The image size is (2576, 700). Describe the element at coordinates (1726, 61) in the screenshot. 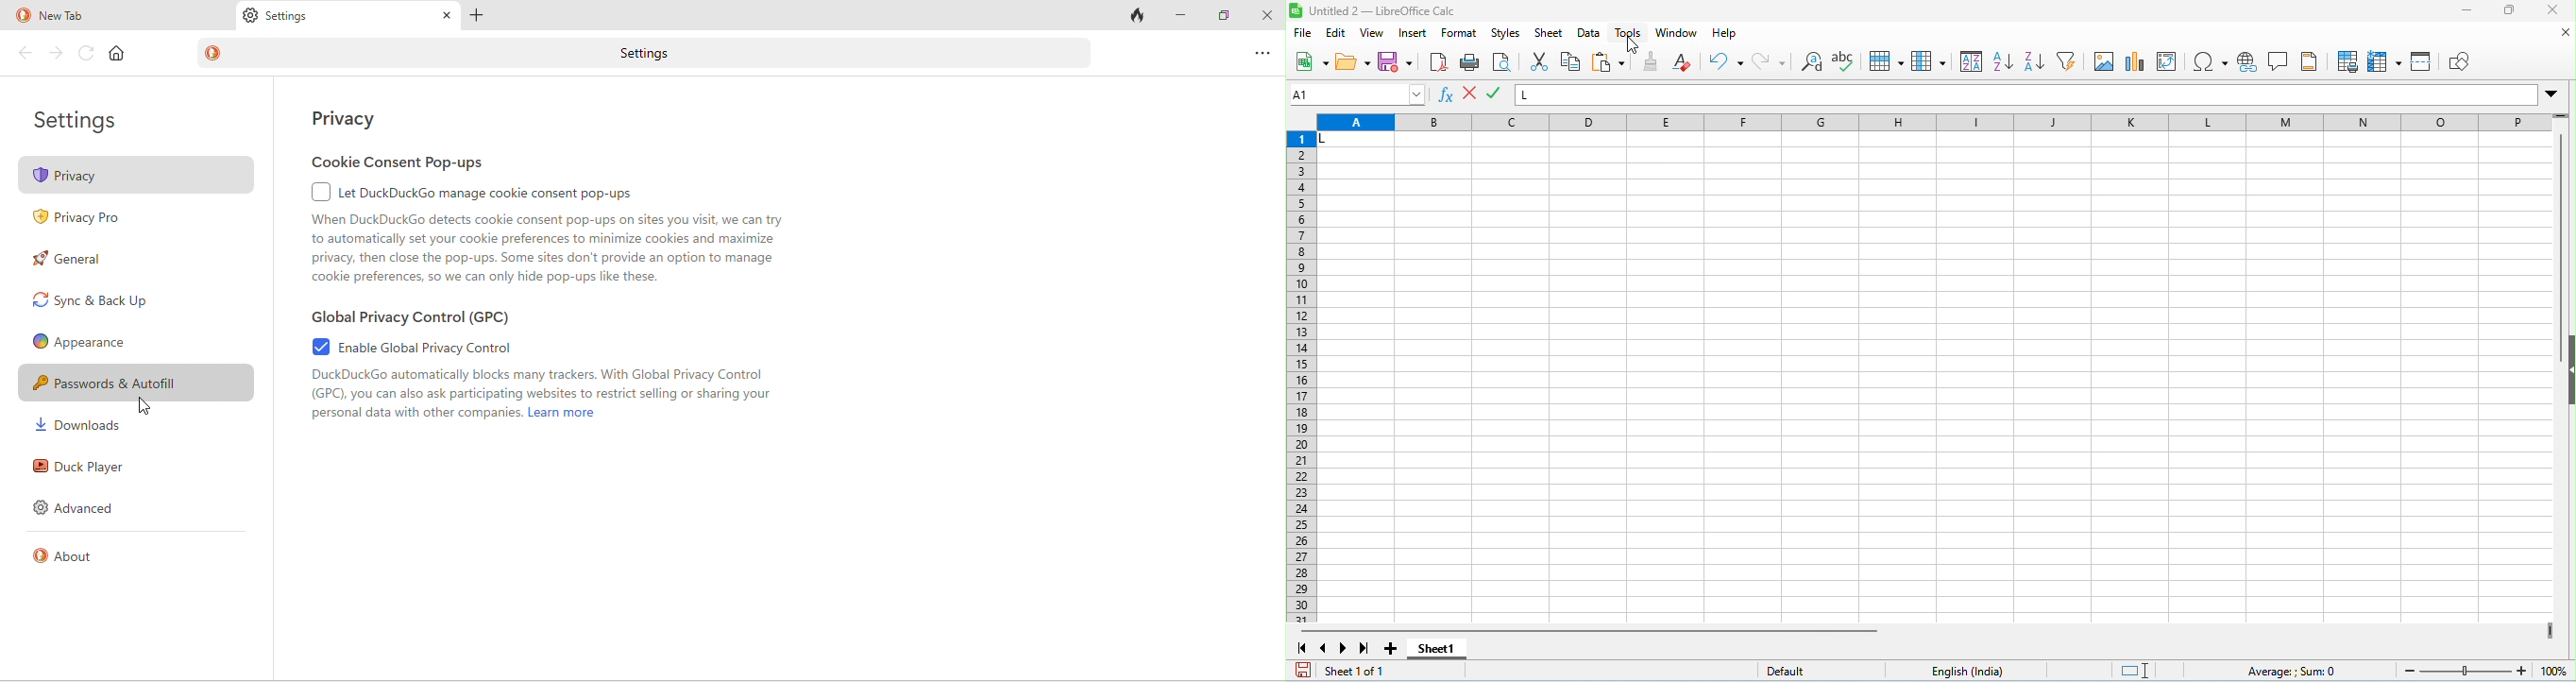

I see `undo ` at that location.